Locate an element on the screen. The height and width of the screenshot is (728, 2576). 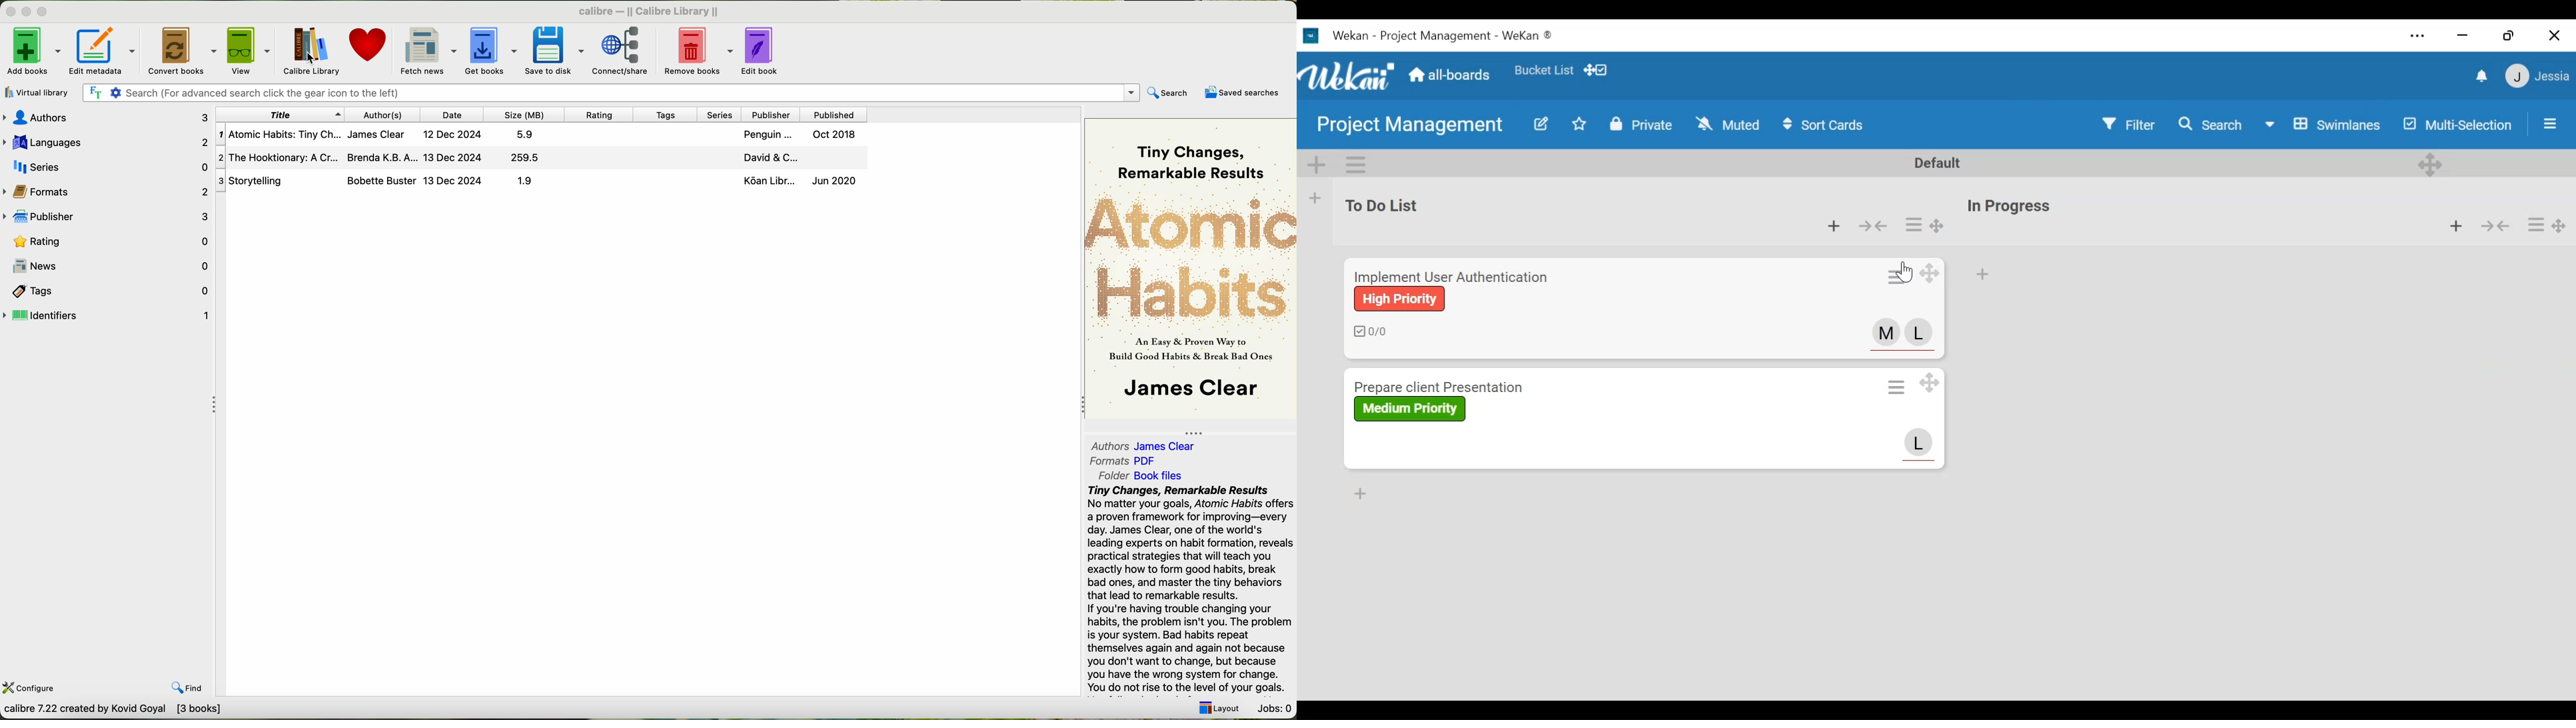
Add card to the list is located at coordinates (1317, 197).